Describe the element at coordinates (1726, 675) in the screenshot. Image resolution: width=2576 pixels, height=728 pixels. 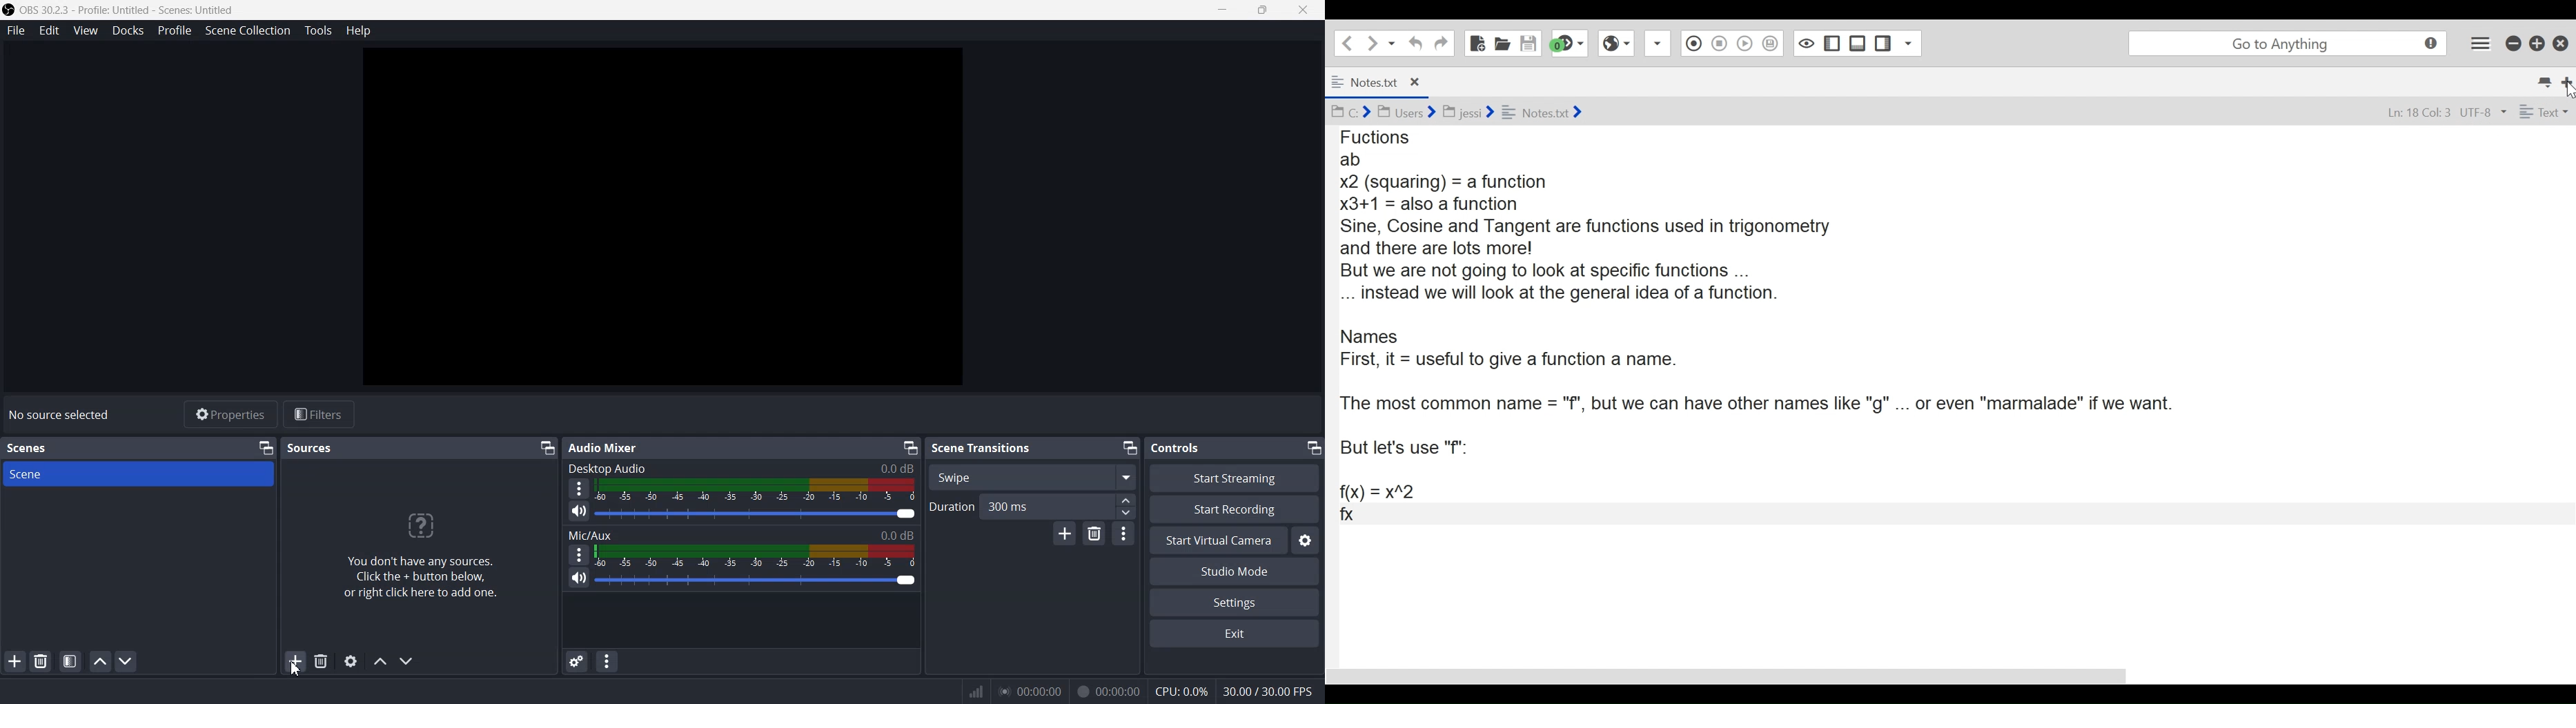
I see `Horizontal Scrollbar` at that location.